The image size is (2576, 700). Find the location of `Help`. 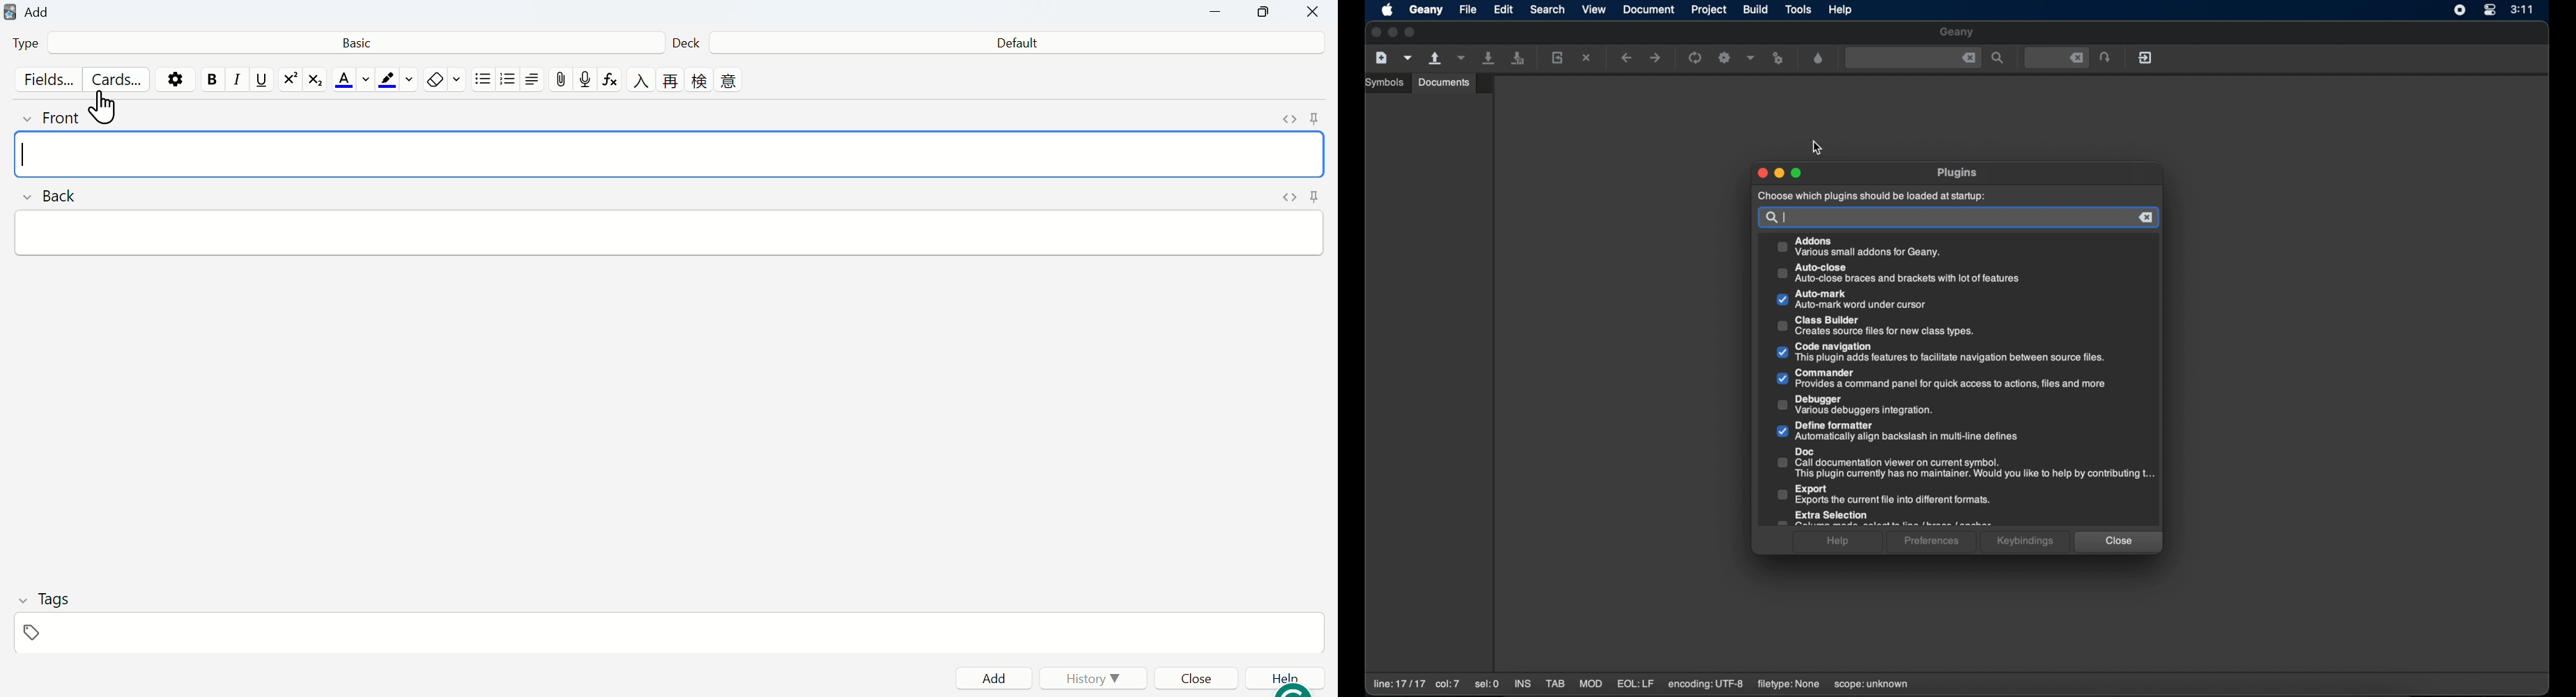

Help is located at coordinates (1286, 678).